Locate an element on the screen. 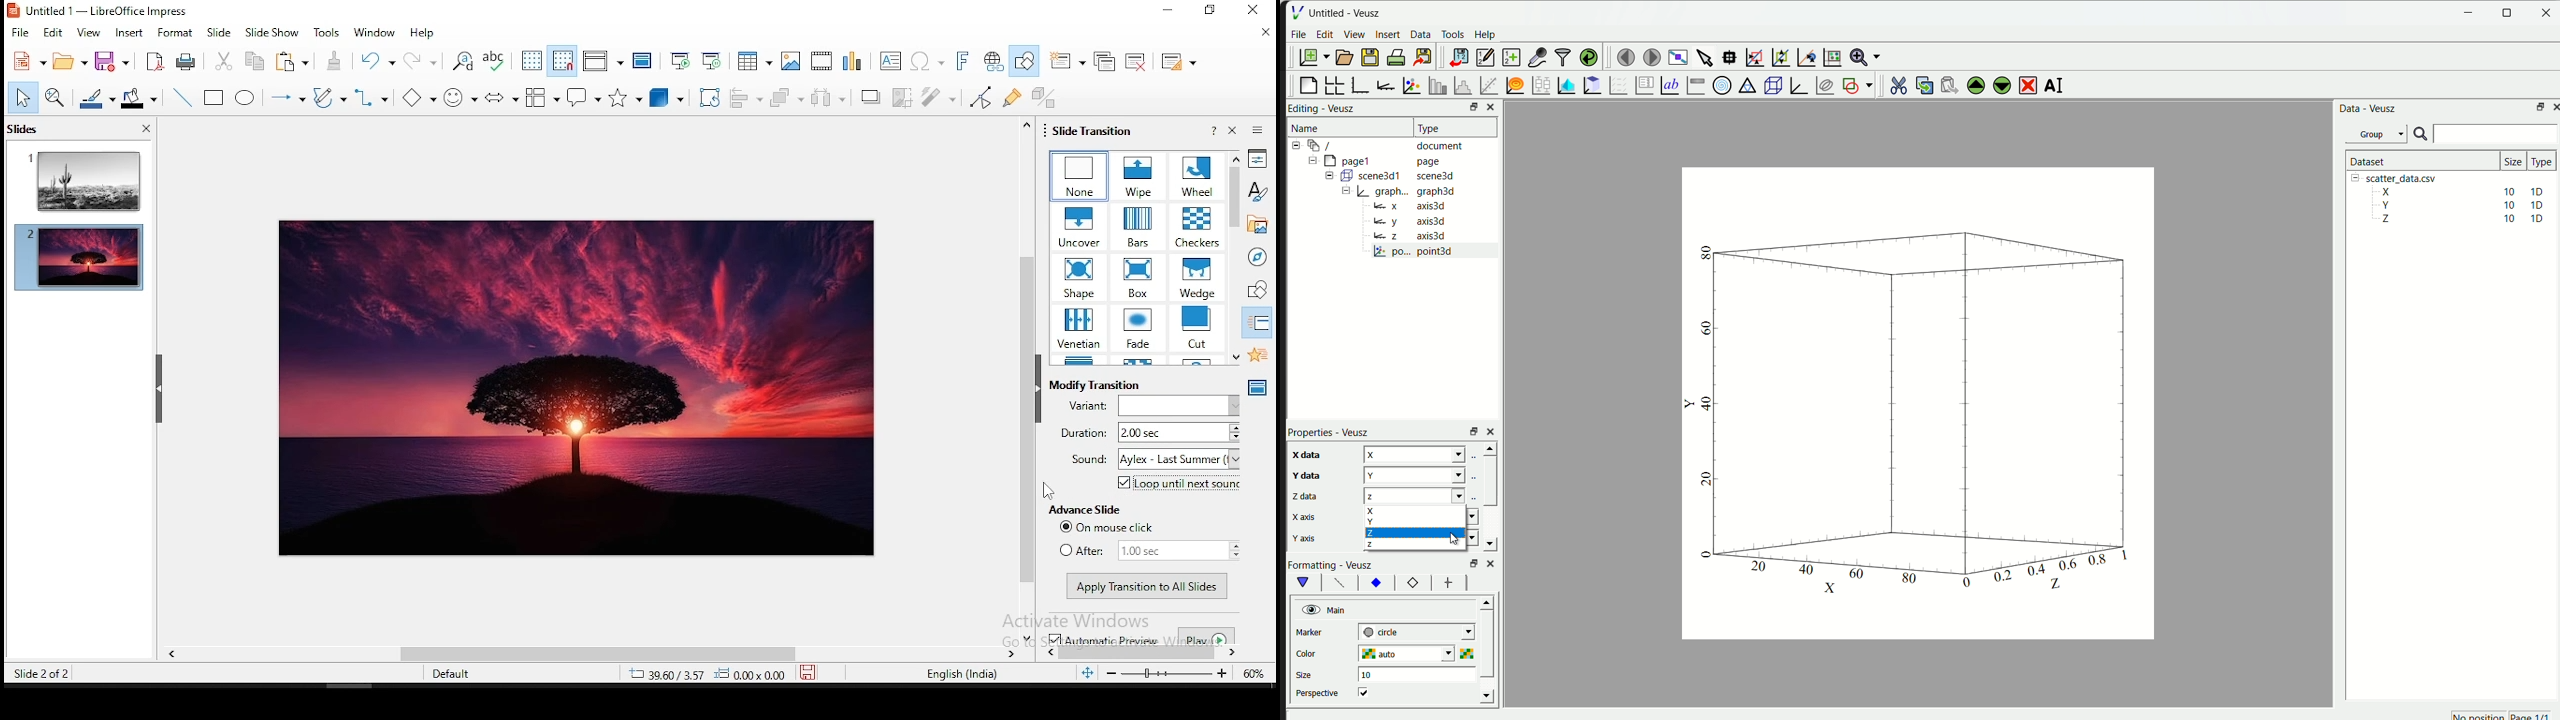 The image size is (2576, 728). Untitled - Veusz is located at coordinates (1347, 12).